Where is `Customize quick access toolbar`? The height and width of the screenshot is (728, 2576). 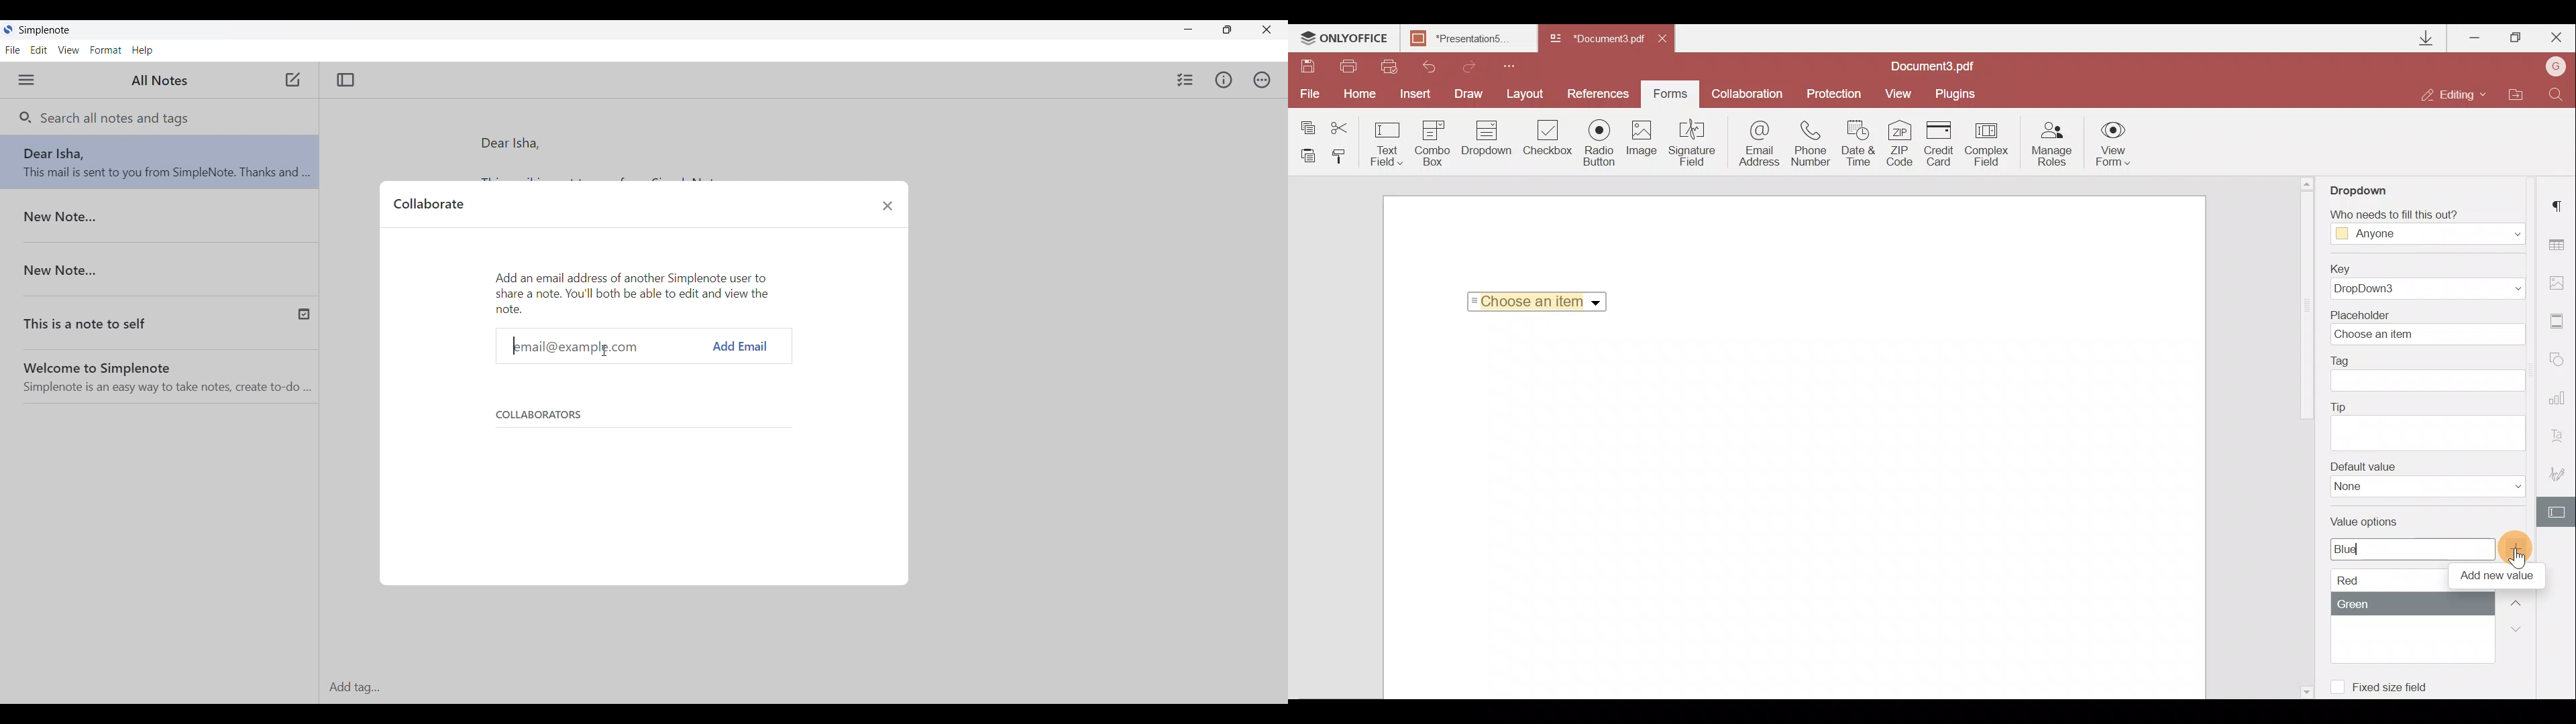 Customize quick access toolbar is located at coordinates (1514, 66).